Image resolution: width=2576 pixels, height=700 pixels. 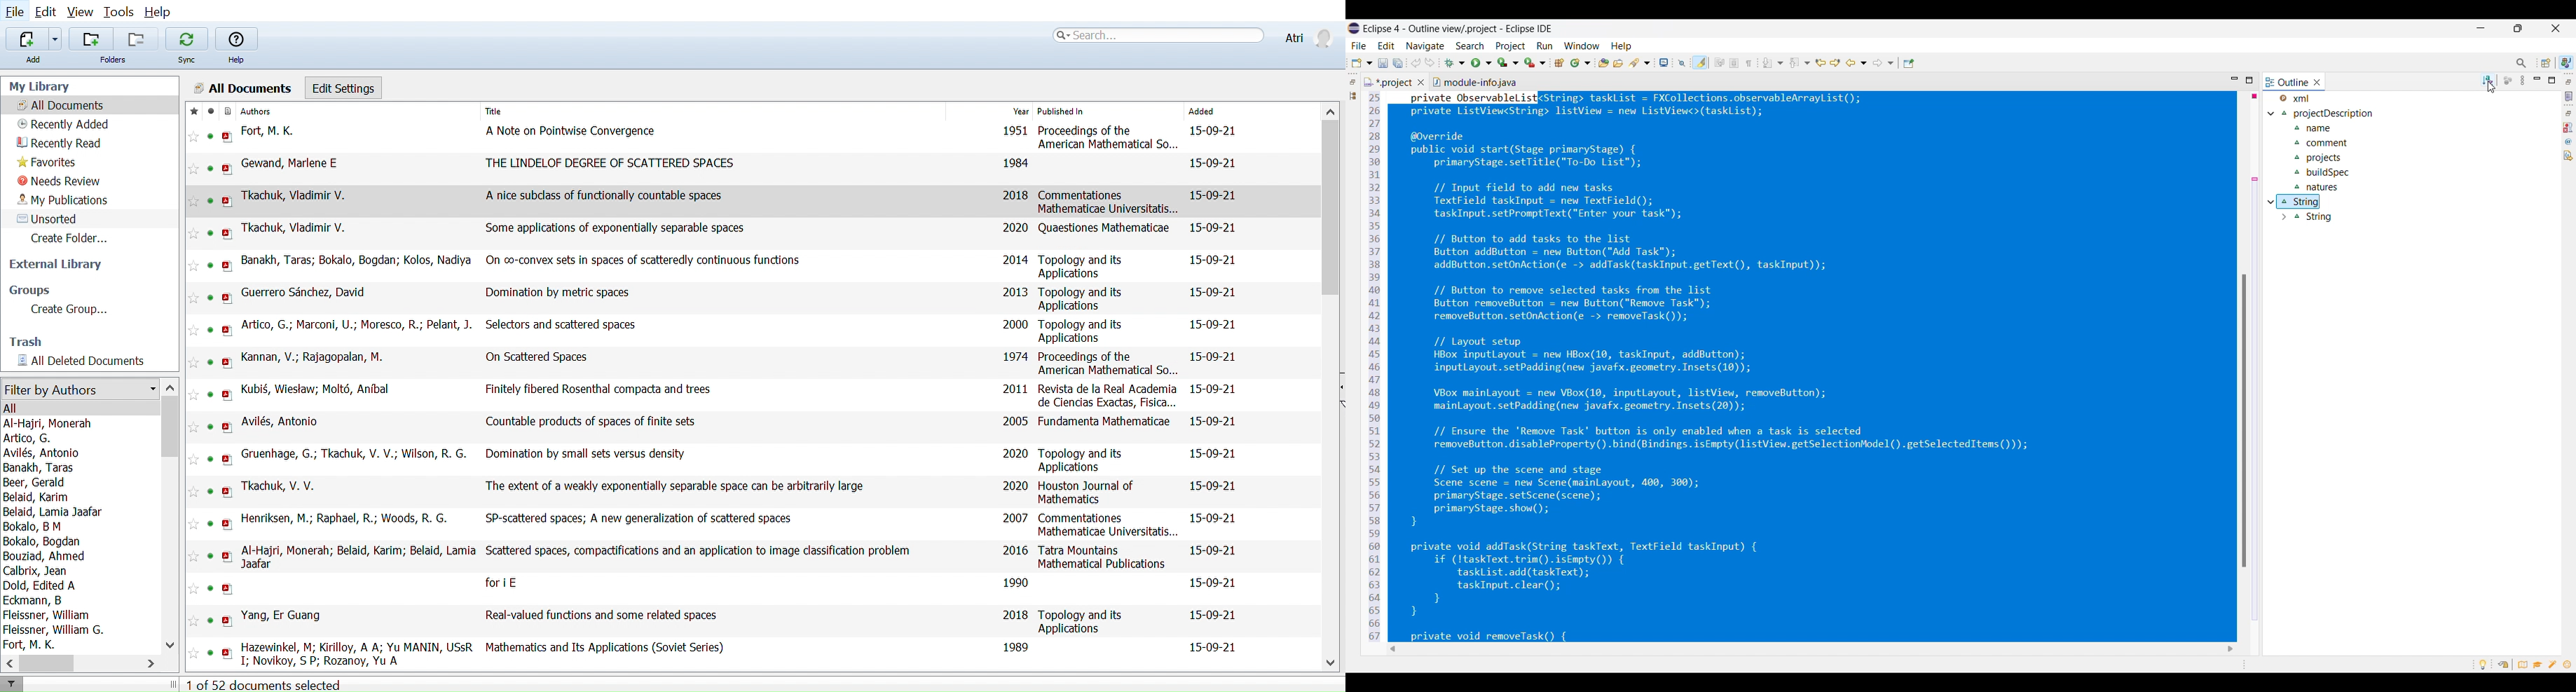 I want to click on Toggle block selection mode, so click(x=1734, y=63).